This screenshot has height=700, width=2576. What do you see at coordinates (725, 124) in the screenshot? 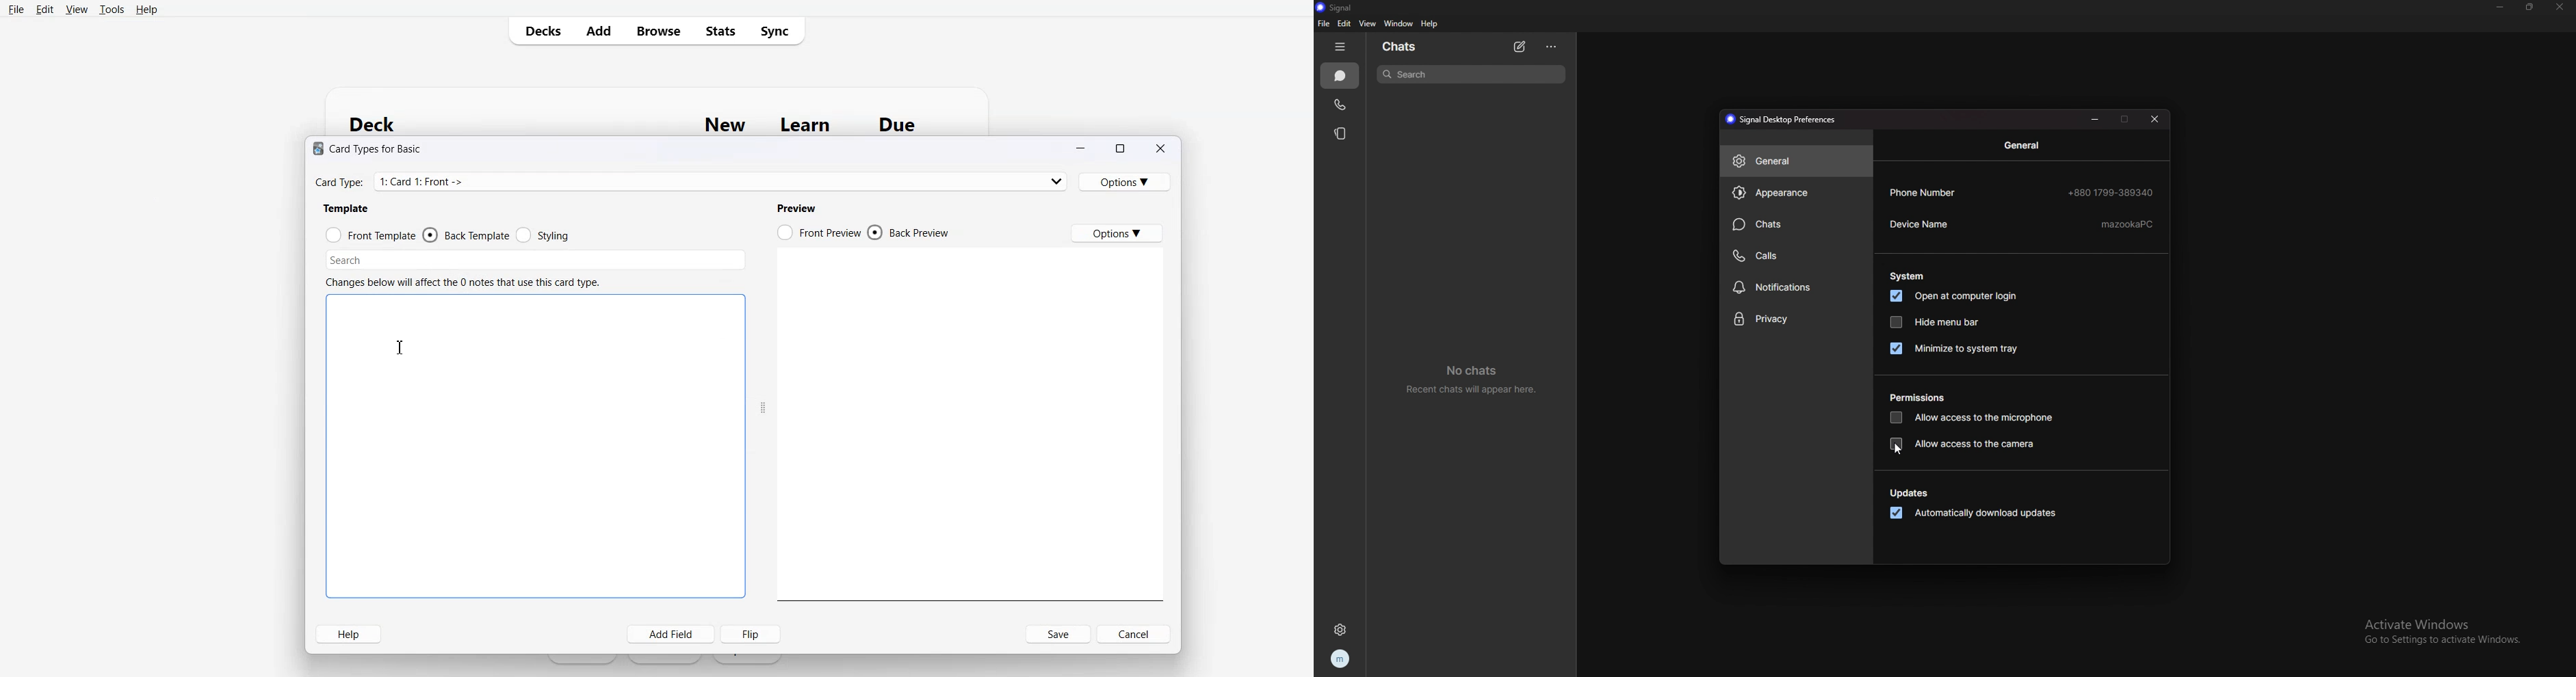
I see `New` at bounding box center [725, 124].